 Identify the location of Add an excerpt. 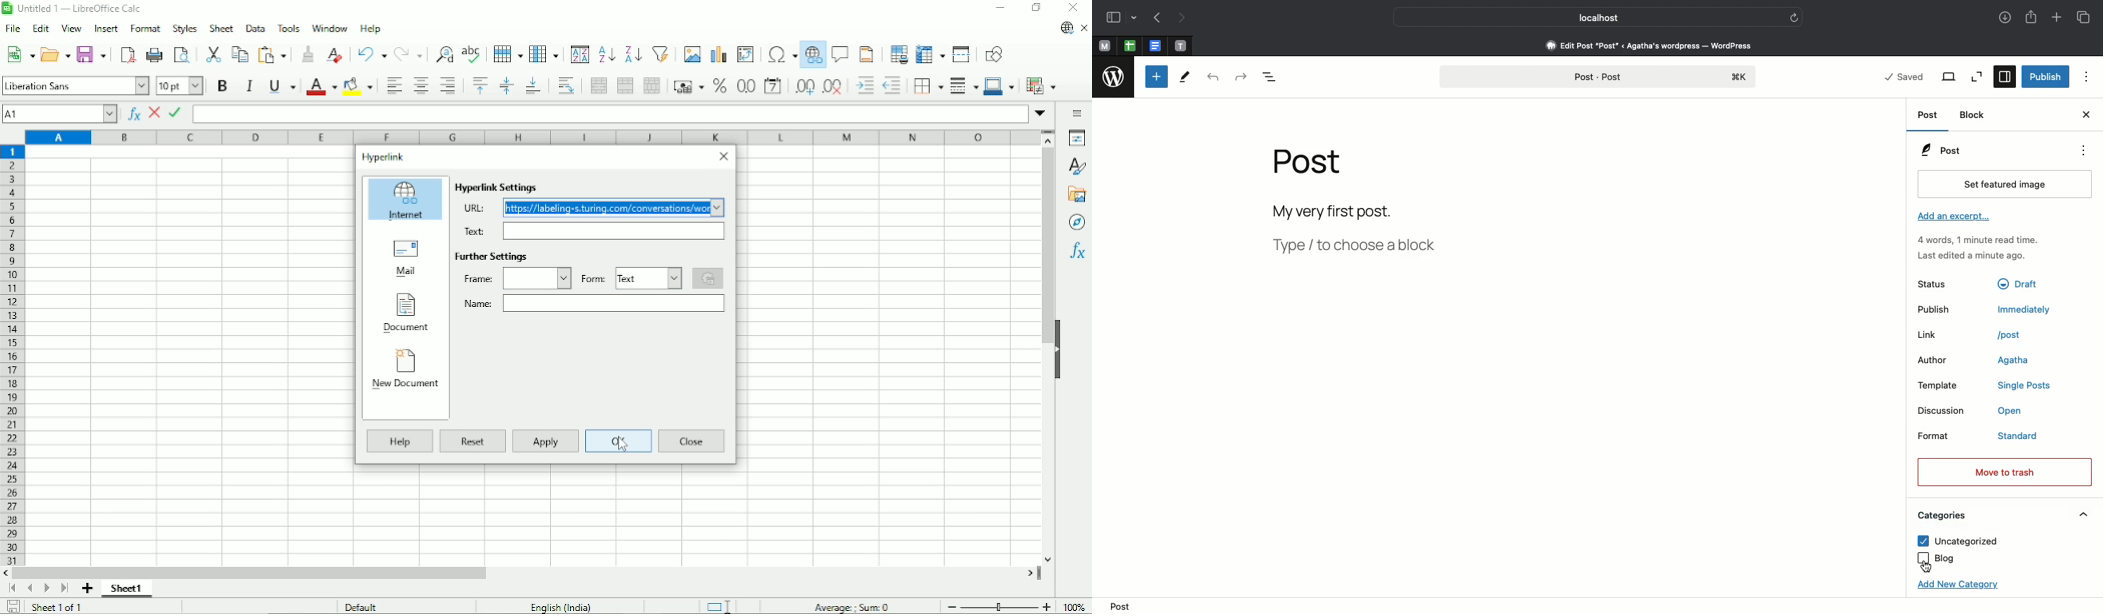
(1957, 218).